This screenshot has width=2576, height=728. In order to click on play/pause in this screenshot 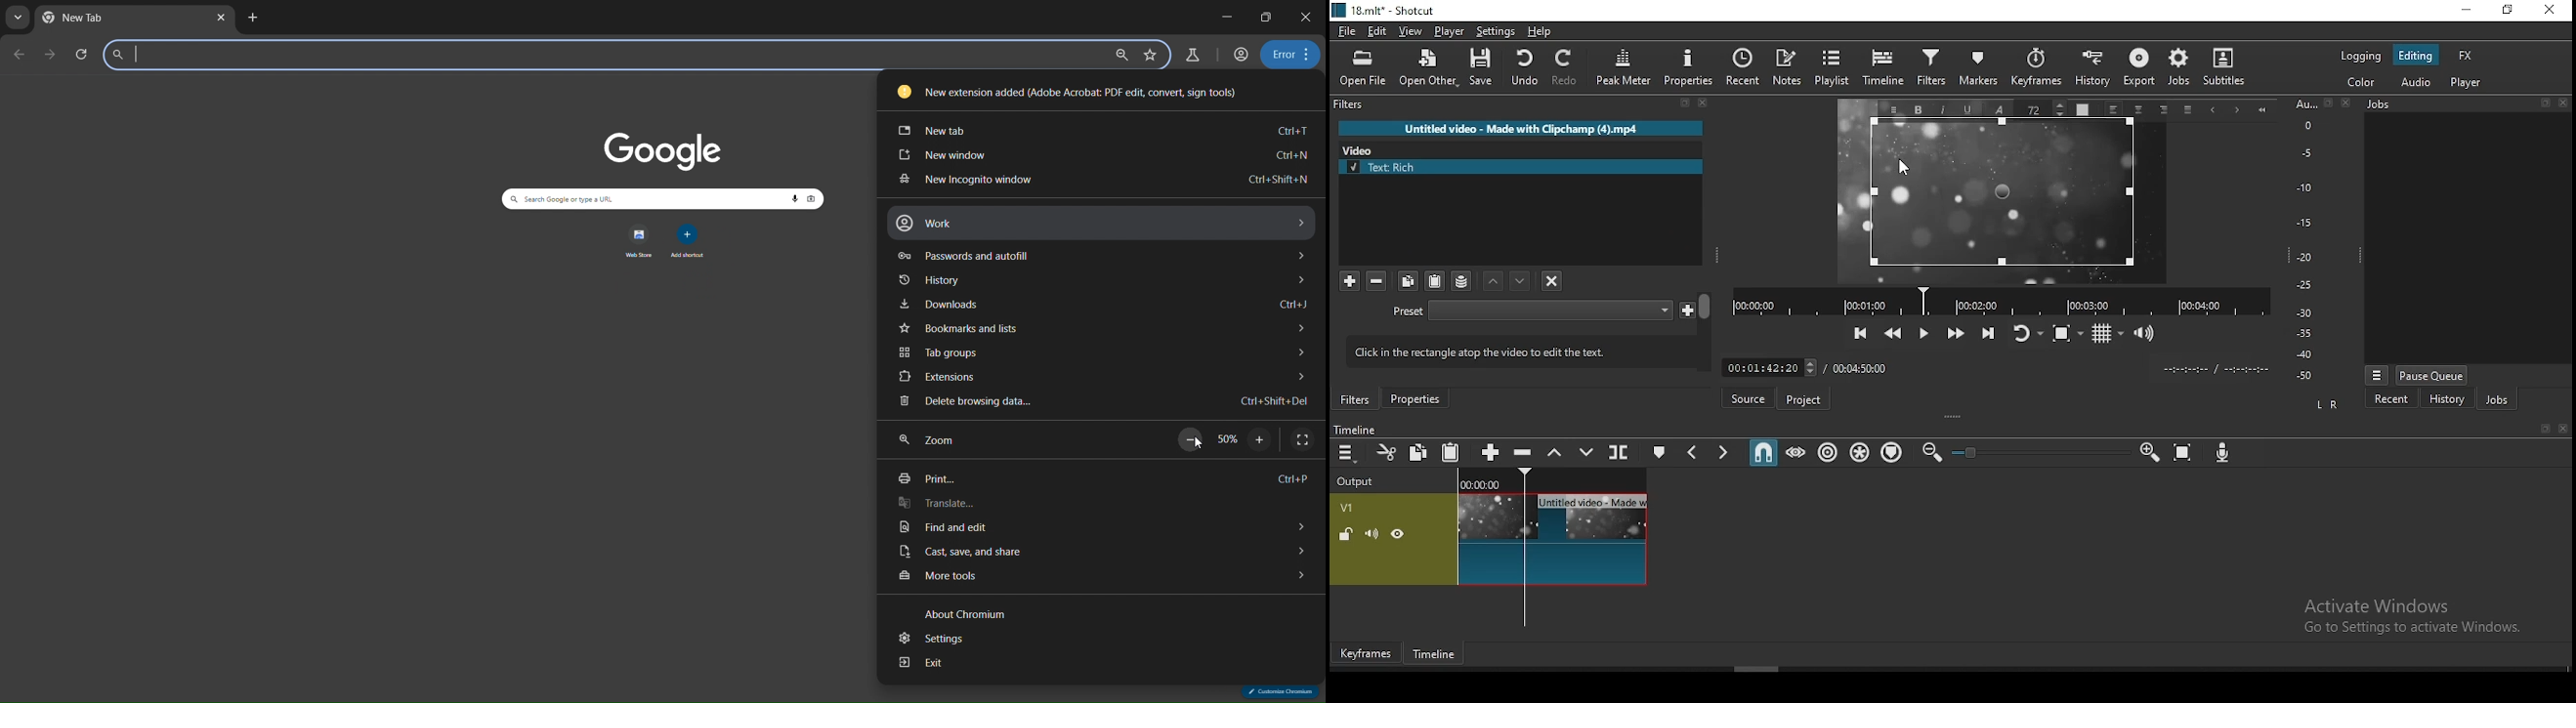, I will do `click(1925, 334)`.